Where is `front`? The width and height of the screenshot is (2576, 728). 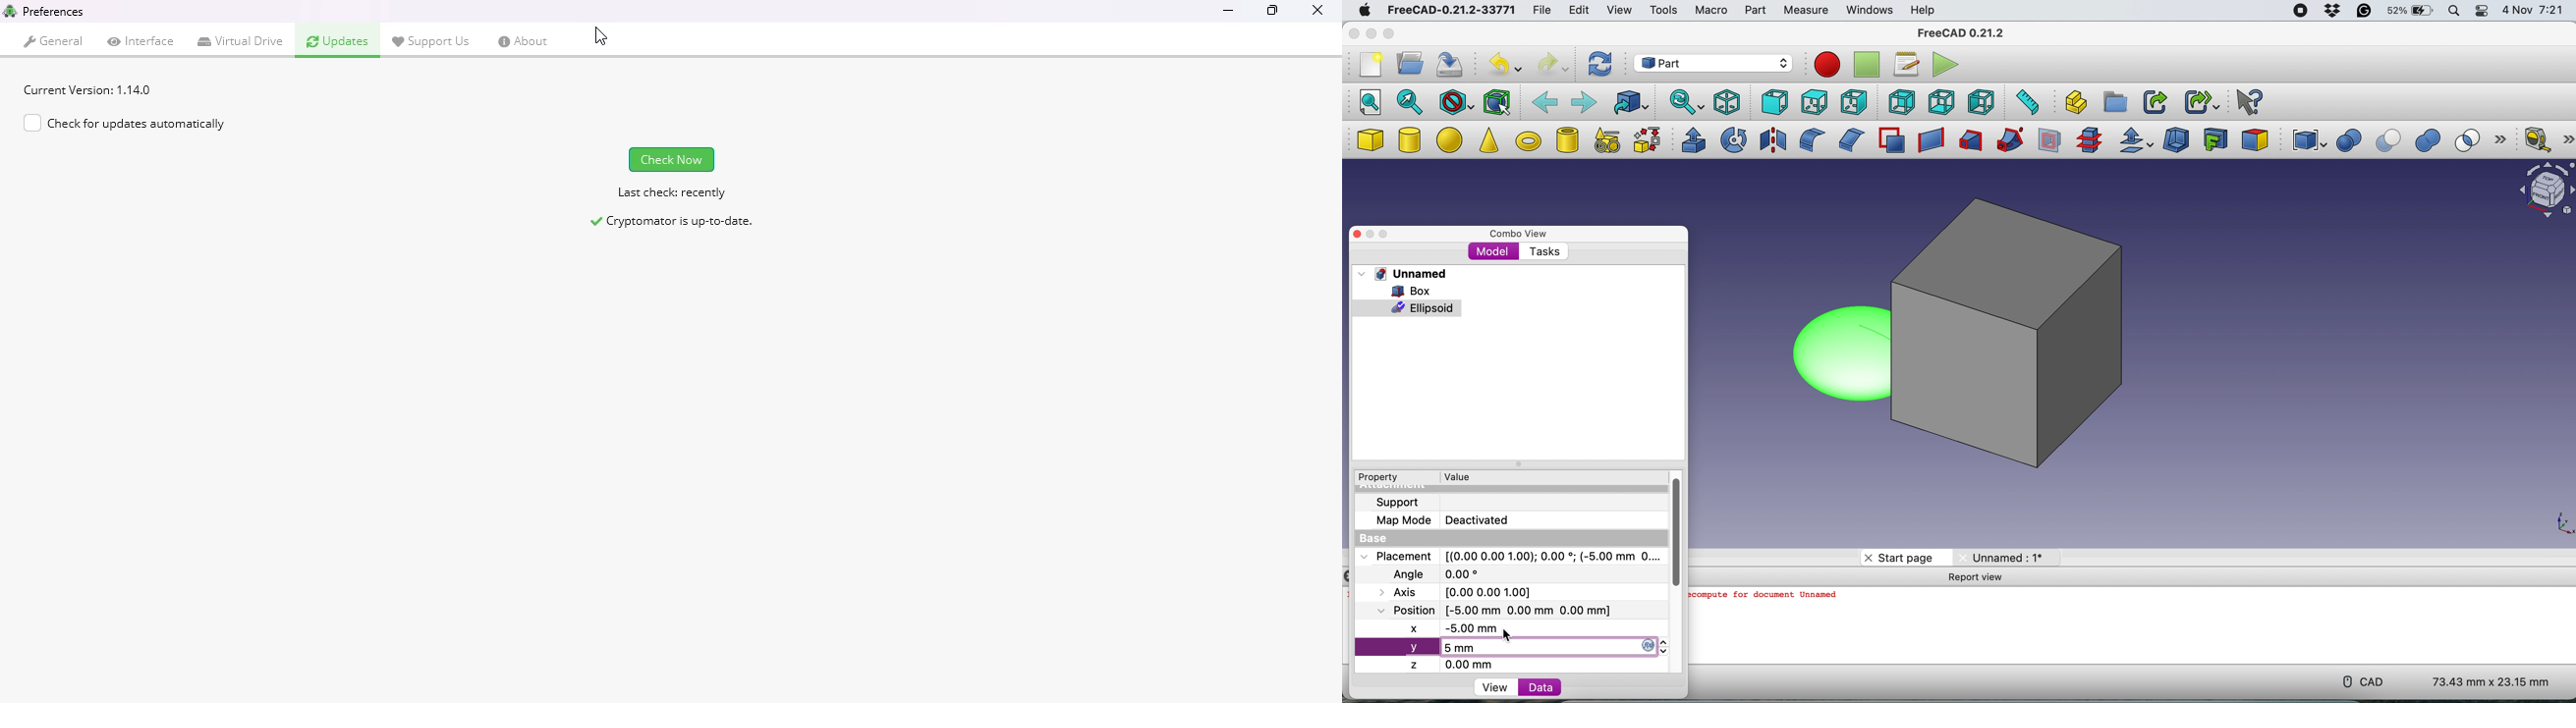 front is located at coordinates (1772, 103).